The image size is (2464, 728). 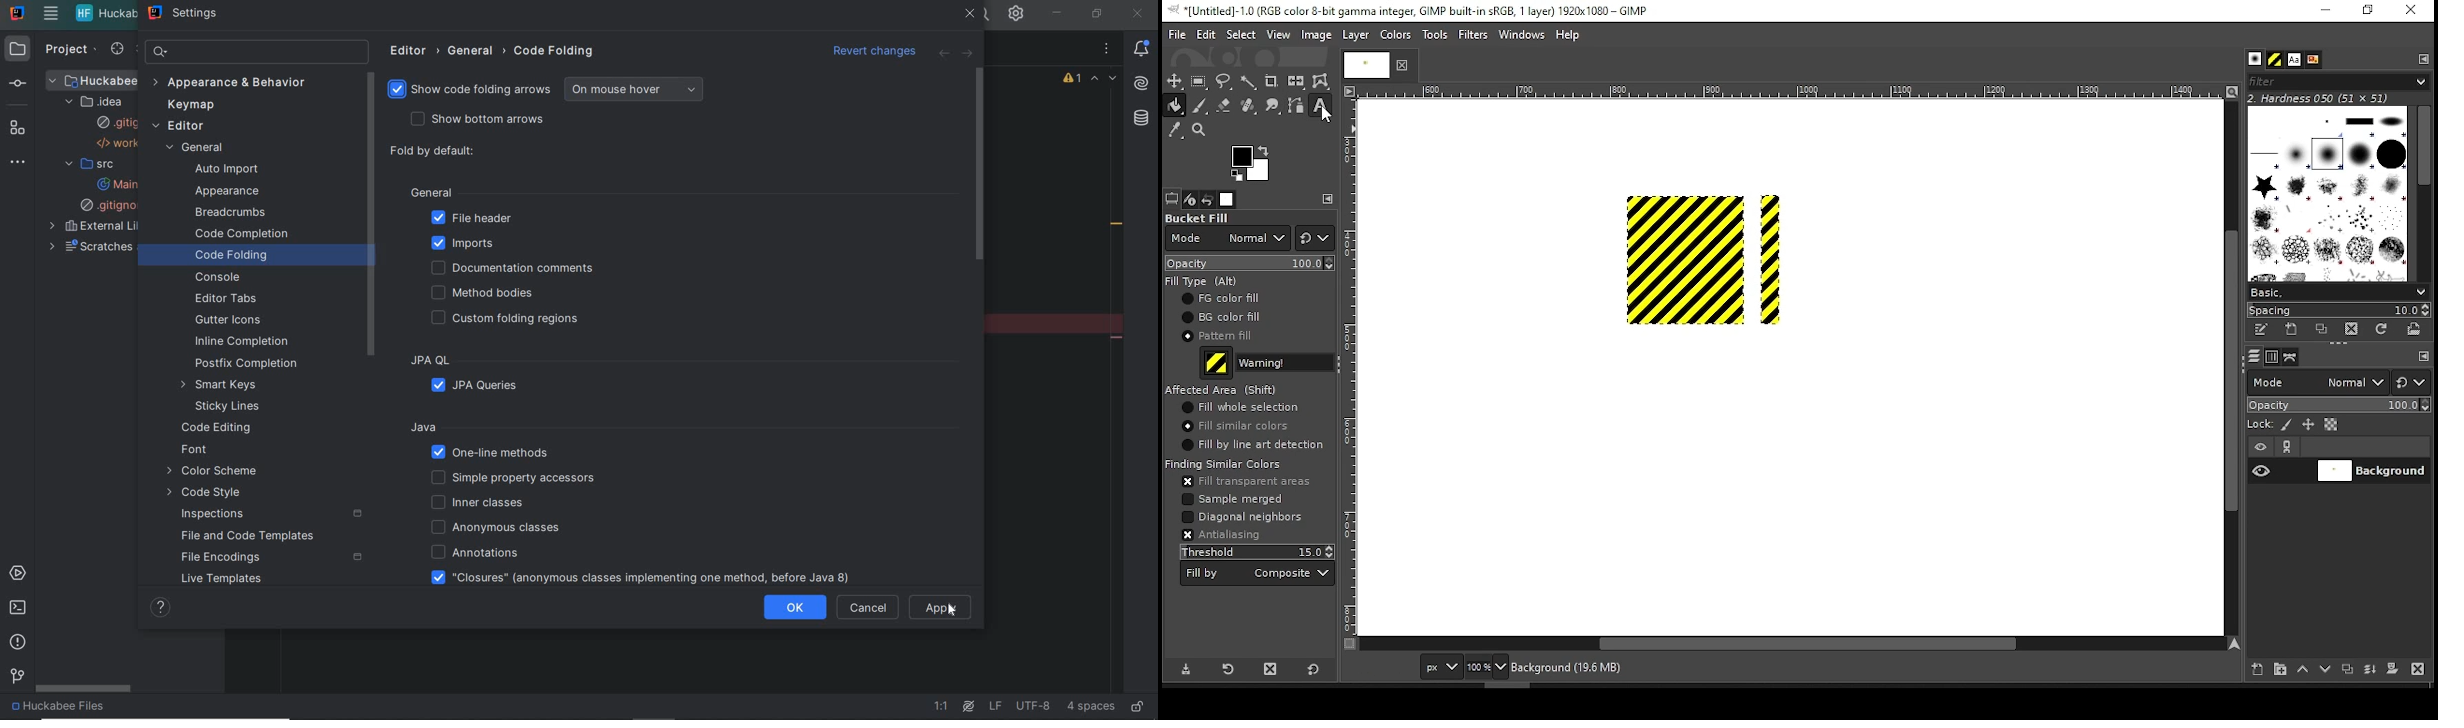 I want to click on device status, so click(x=1190, y=199).